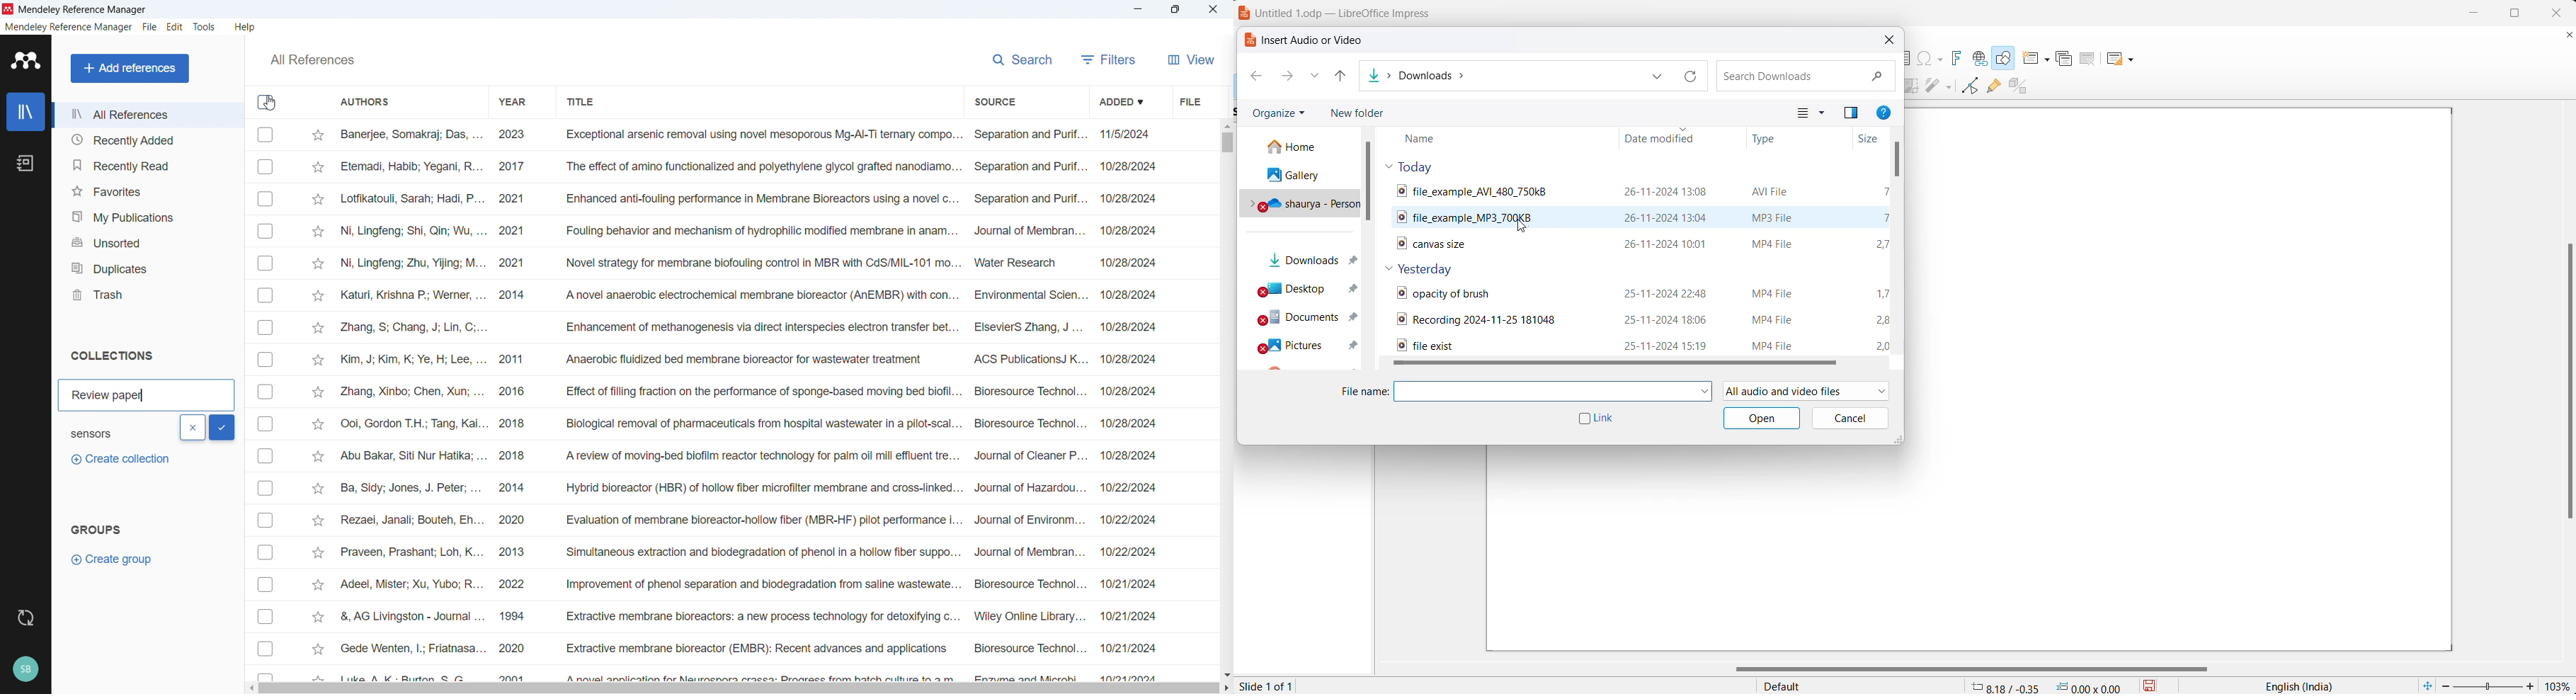 The width and height of the screenshot is (2576, 700). What do you see at coordinates (1994, 88) in the screenshot?
I see `show gluepoint functions` at bounding box center [1994, 88].